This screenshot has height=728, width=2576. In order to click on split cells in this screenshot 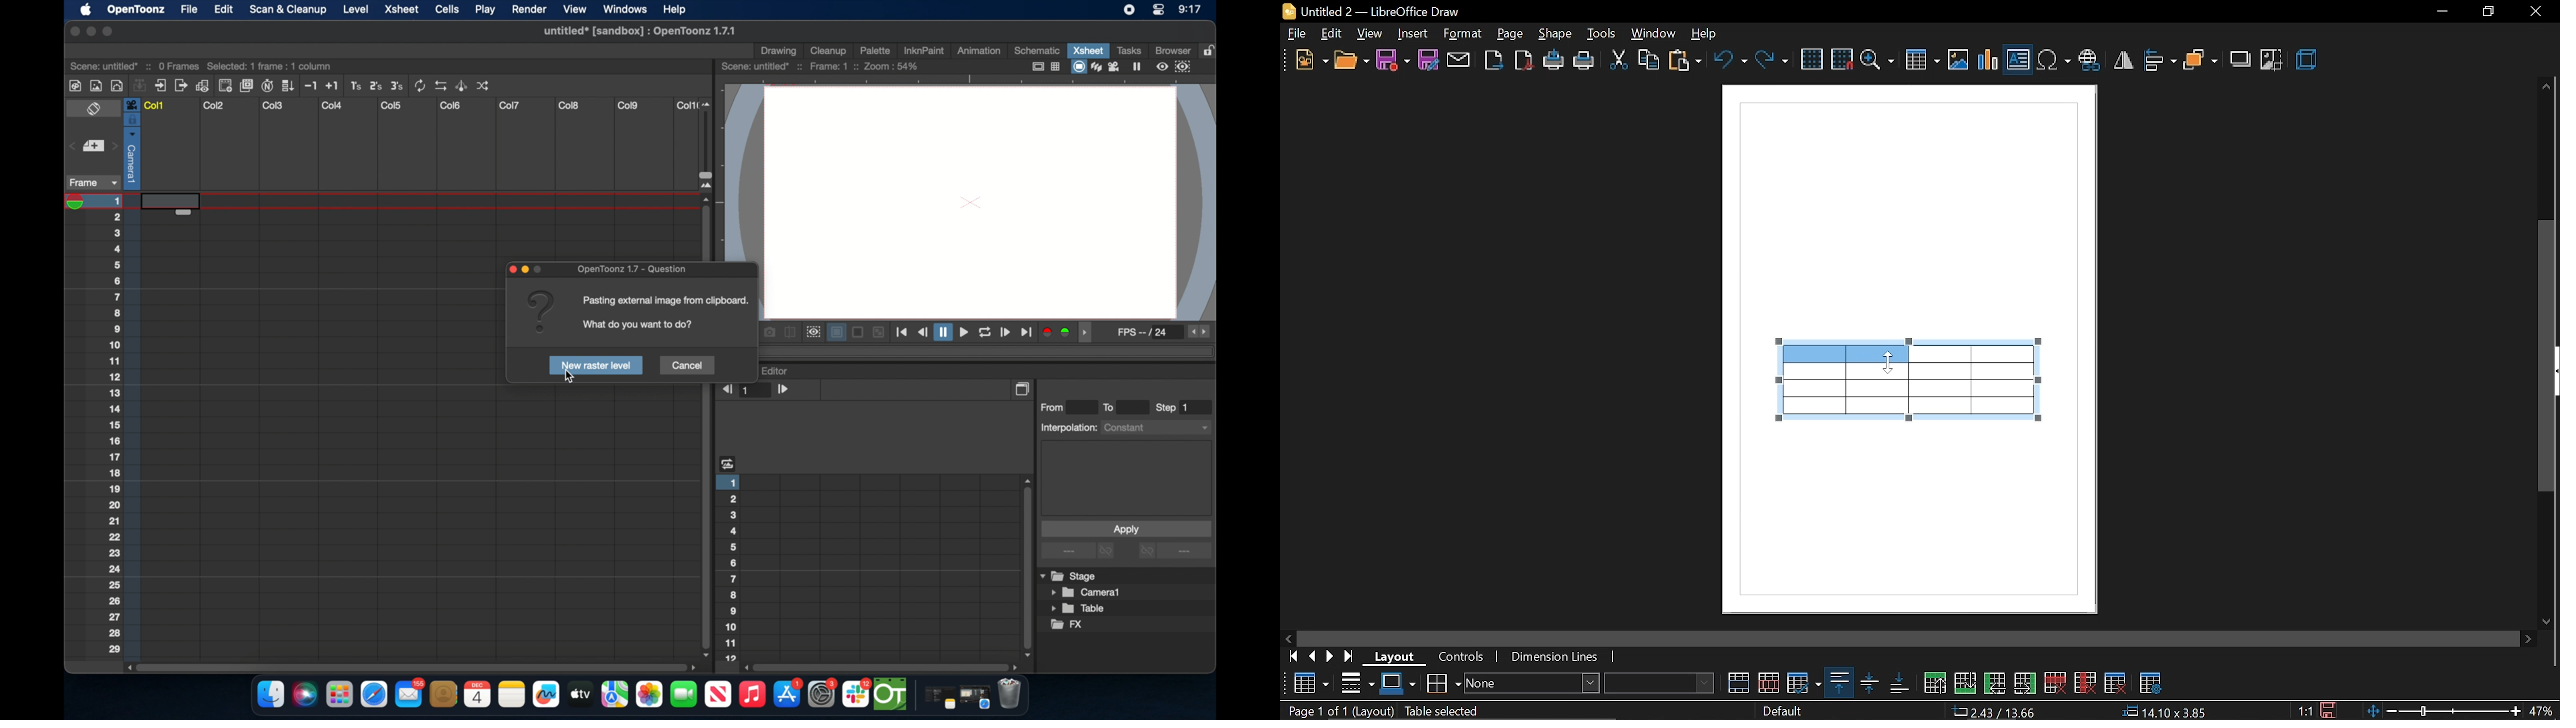, I will do `click(1770, 683)`.